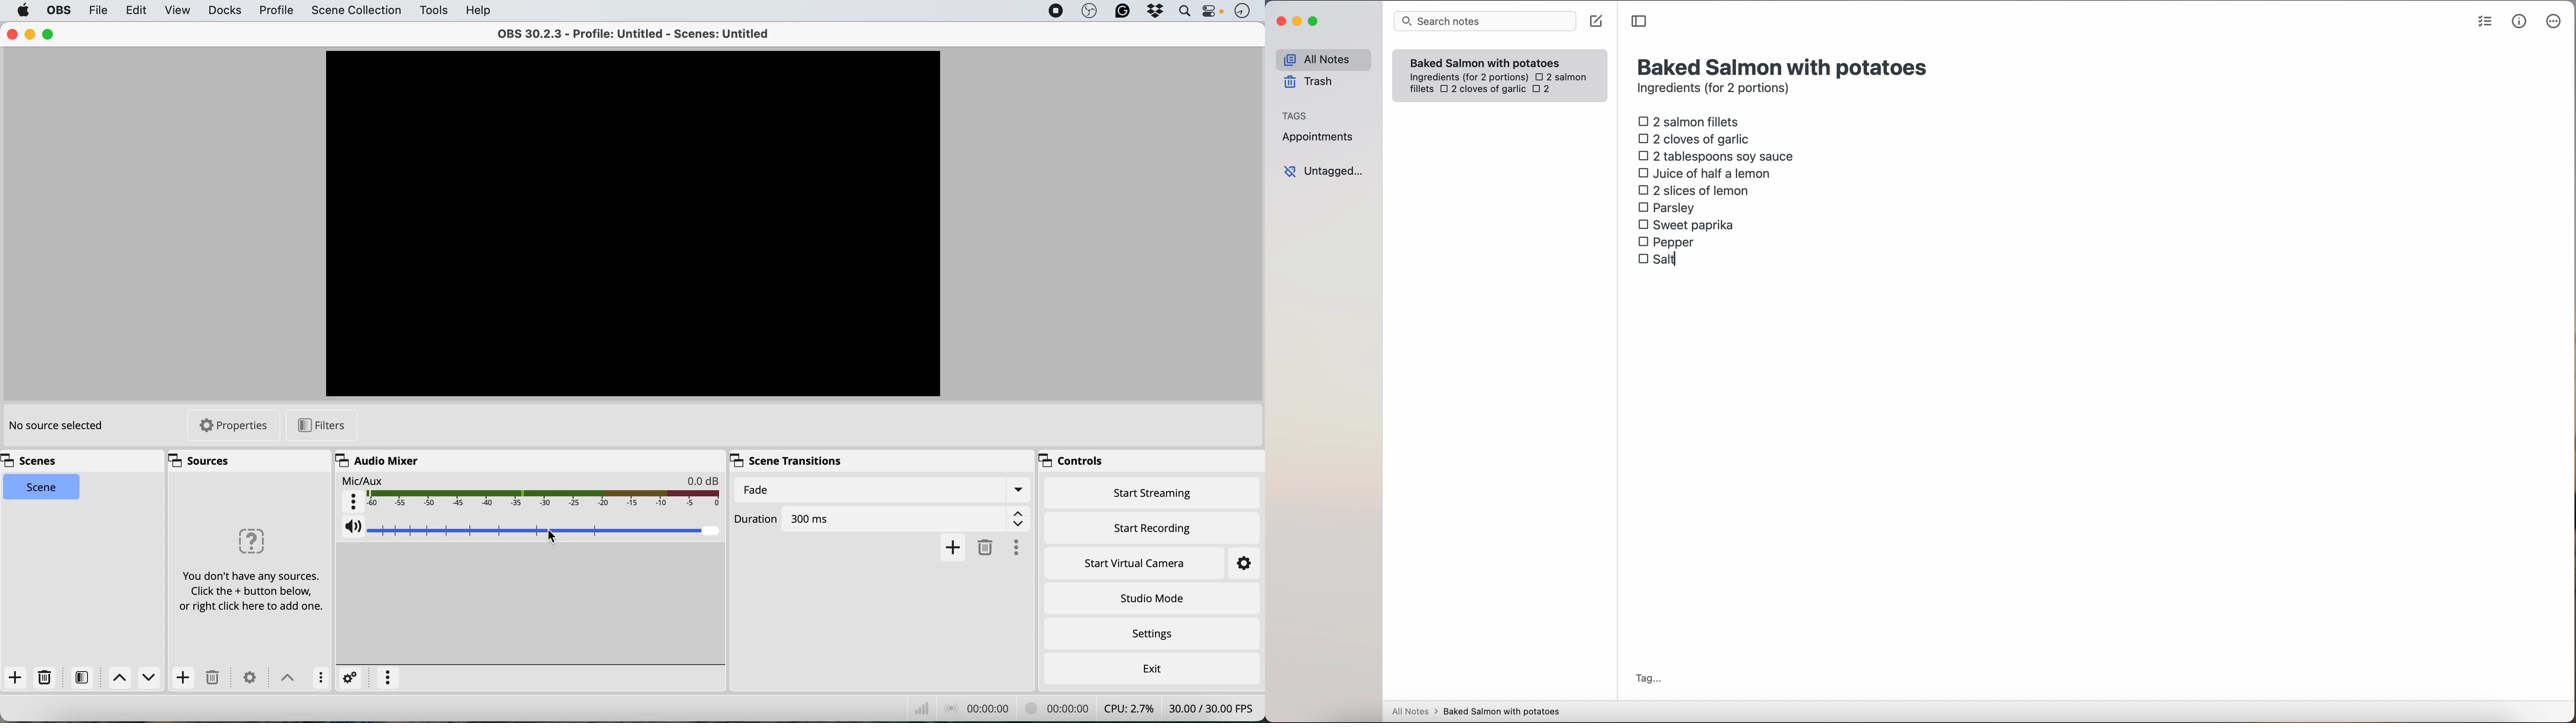 The image size is (2576, 728). What do you see at coordinates (250, 571) in the screenshot?
I see ` You don't have any sources. Click the + button below, or right click here to add one.` at bounding box center [250, 571].